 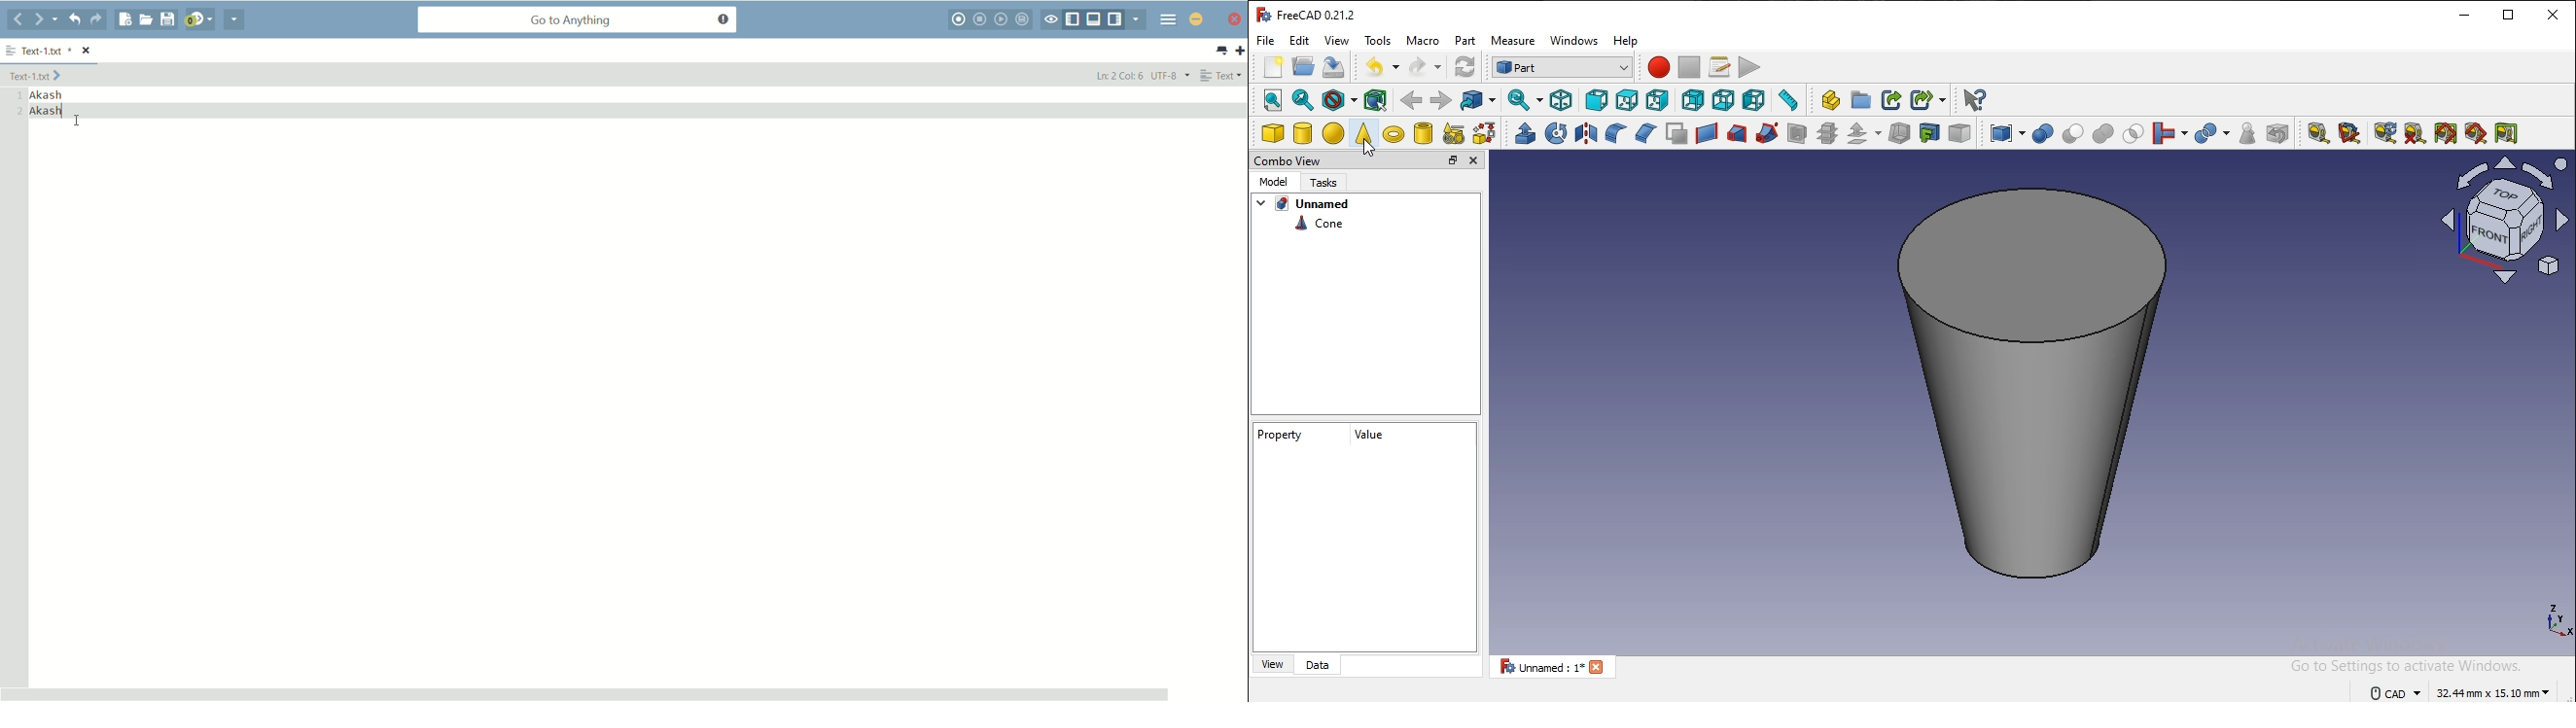 What do you see at coordinates (1523, 134) in the screenshot?
I see `extrude` at bounding box center [1523, 134].